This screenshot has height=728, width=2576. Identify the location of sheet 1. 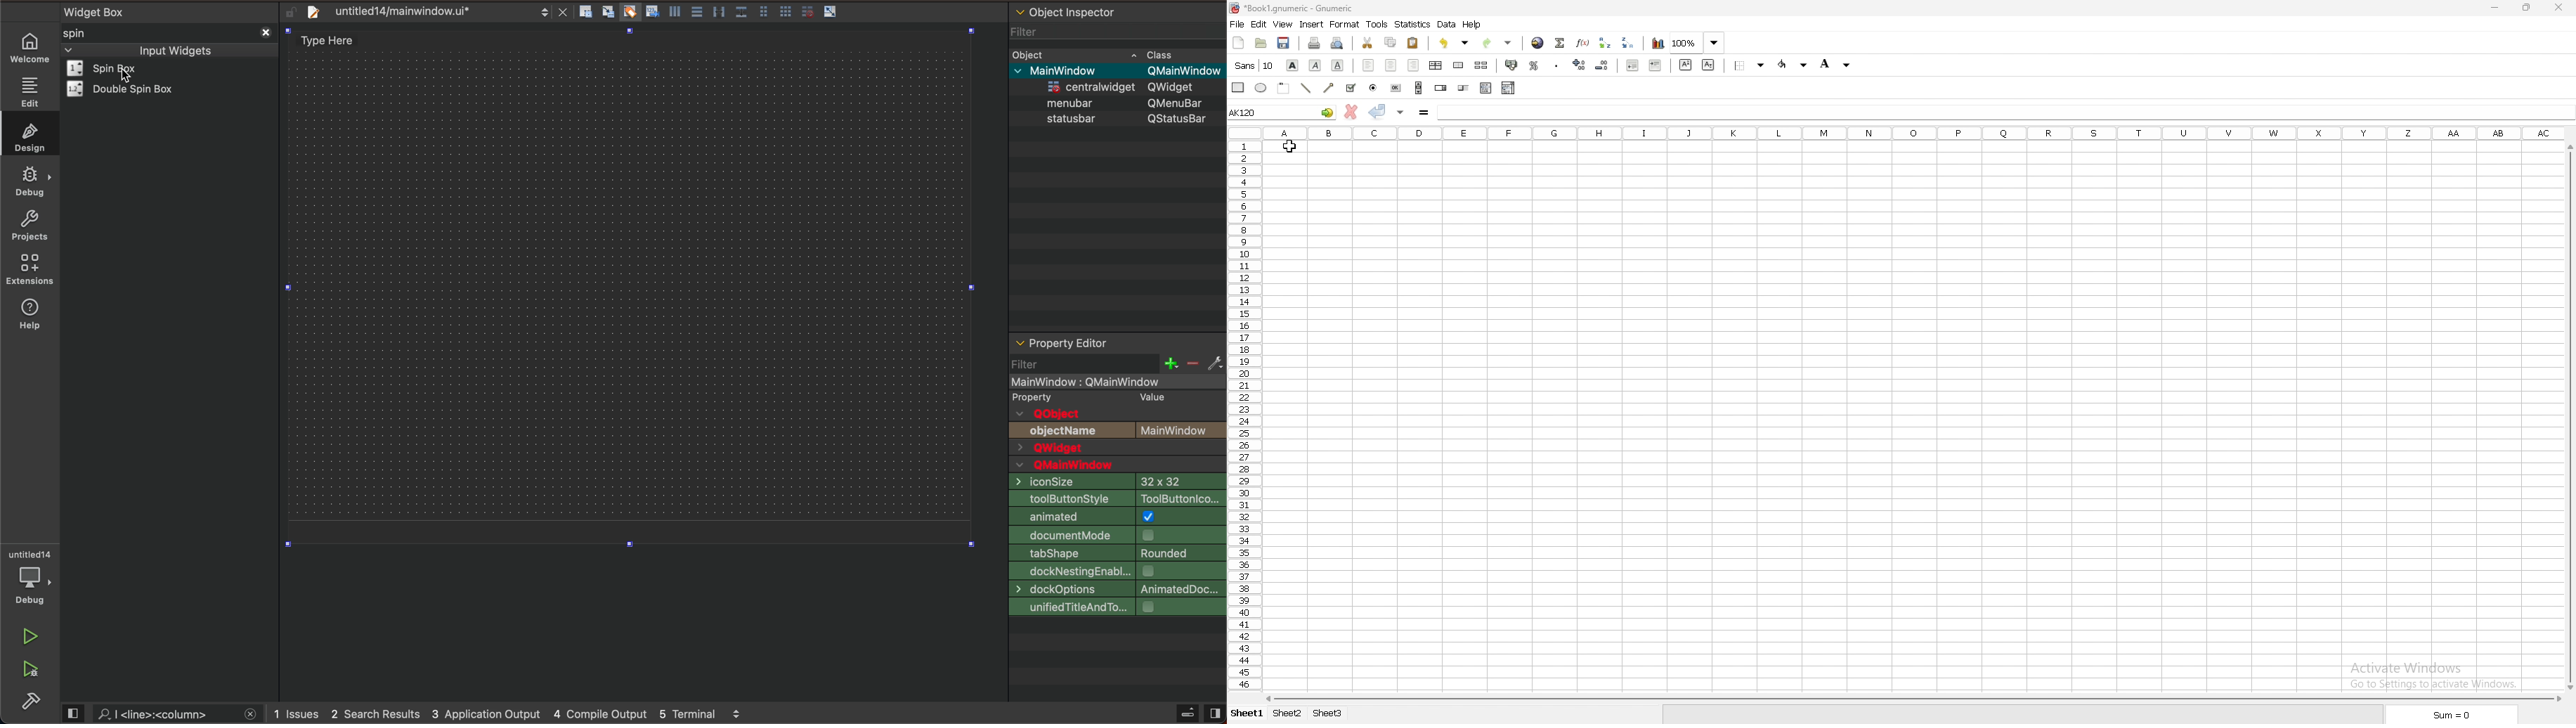
(1248, 714).